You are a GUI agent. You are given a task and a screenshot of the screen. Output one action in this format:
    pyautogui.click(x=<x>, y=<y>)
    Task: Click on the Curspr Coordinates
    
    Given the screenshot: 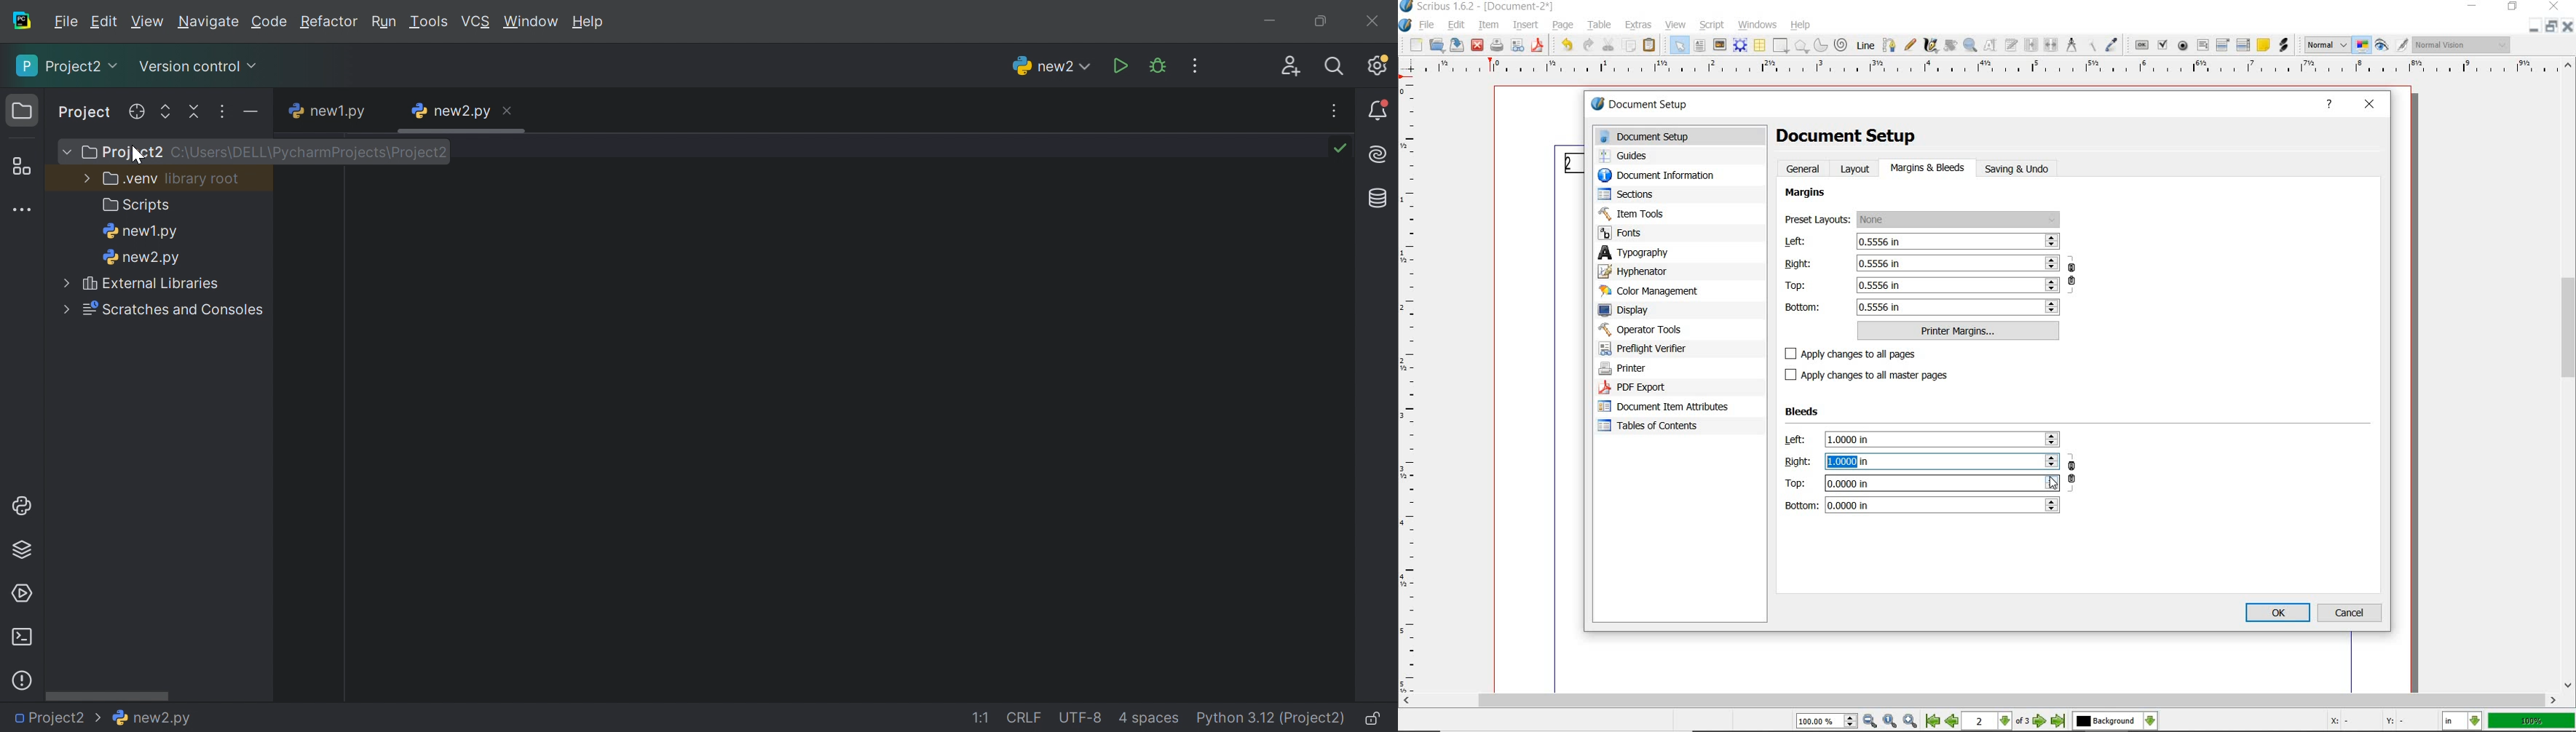 What is the action you would take?
    pyautogui.click(x=2368, y=722)
    